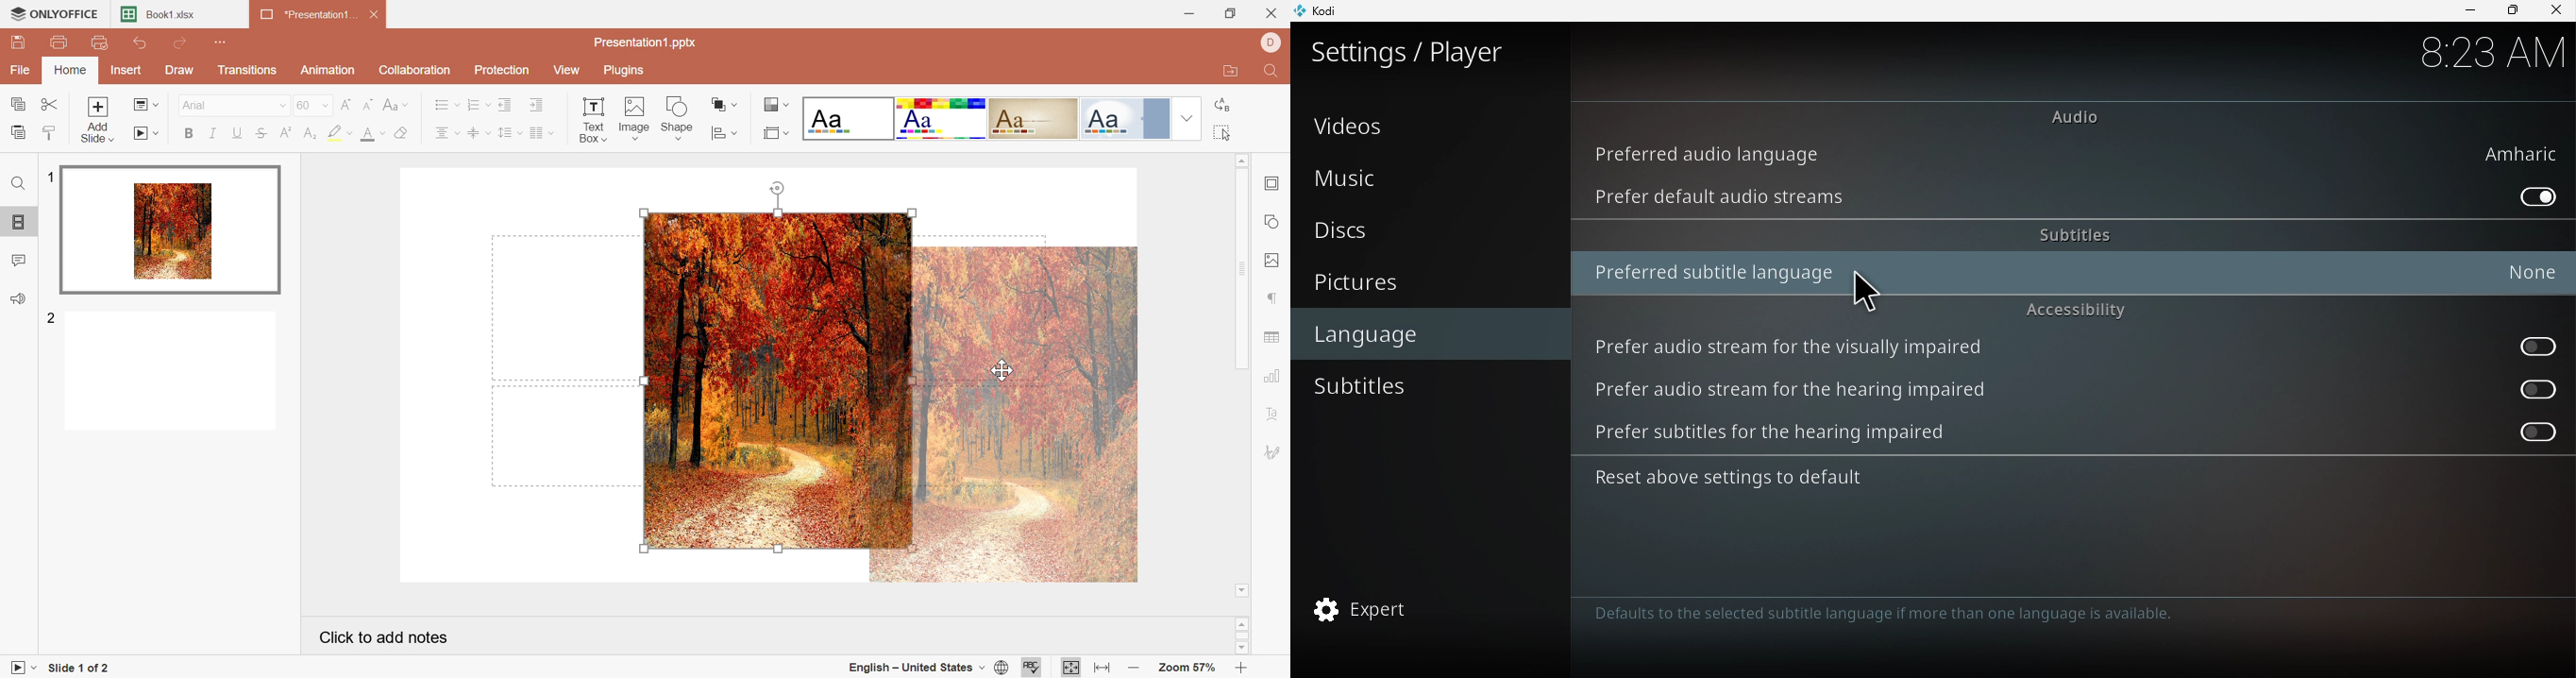 The image size is (2576, 700). I want to click on Signature settings, so click(1275, 453).